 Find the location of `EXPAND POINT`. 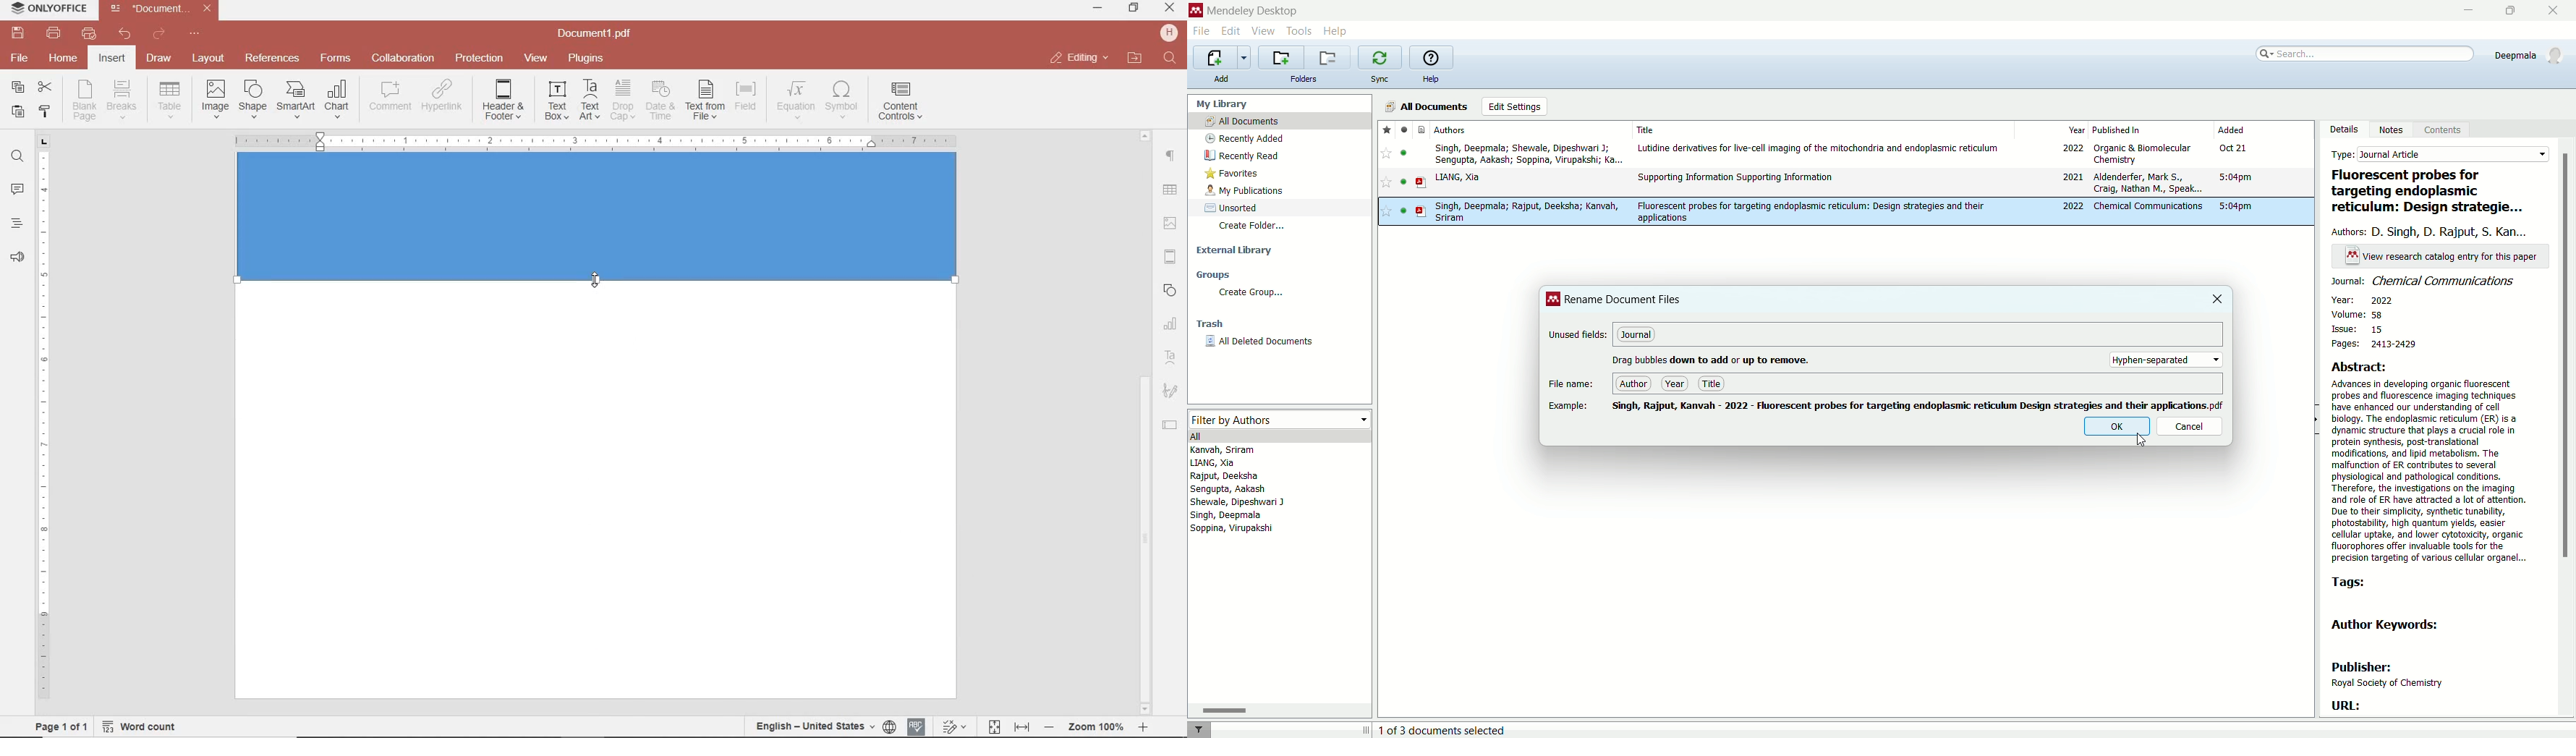

EXPAND POINT is located at coordinates (593, 281).